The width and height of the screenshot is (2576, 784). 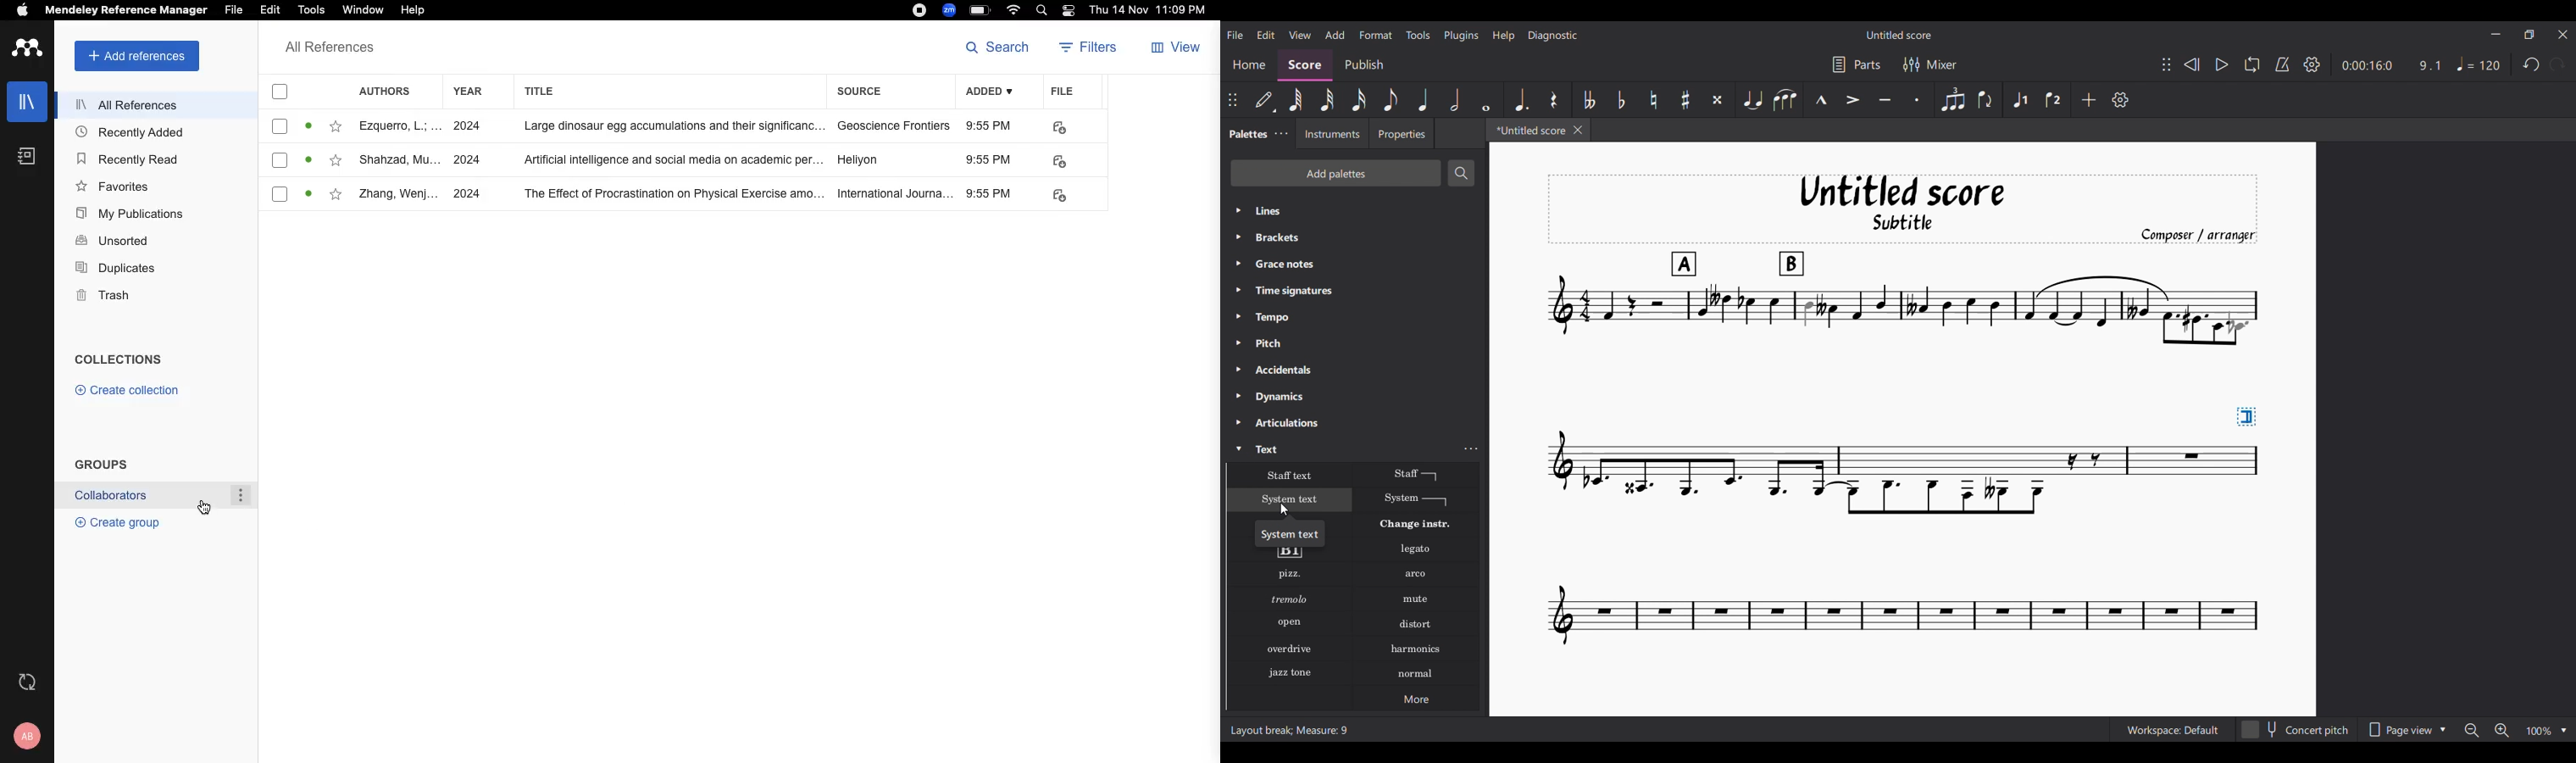 I want to click on All References, so click(x=130, y=104).